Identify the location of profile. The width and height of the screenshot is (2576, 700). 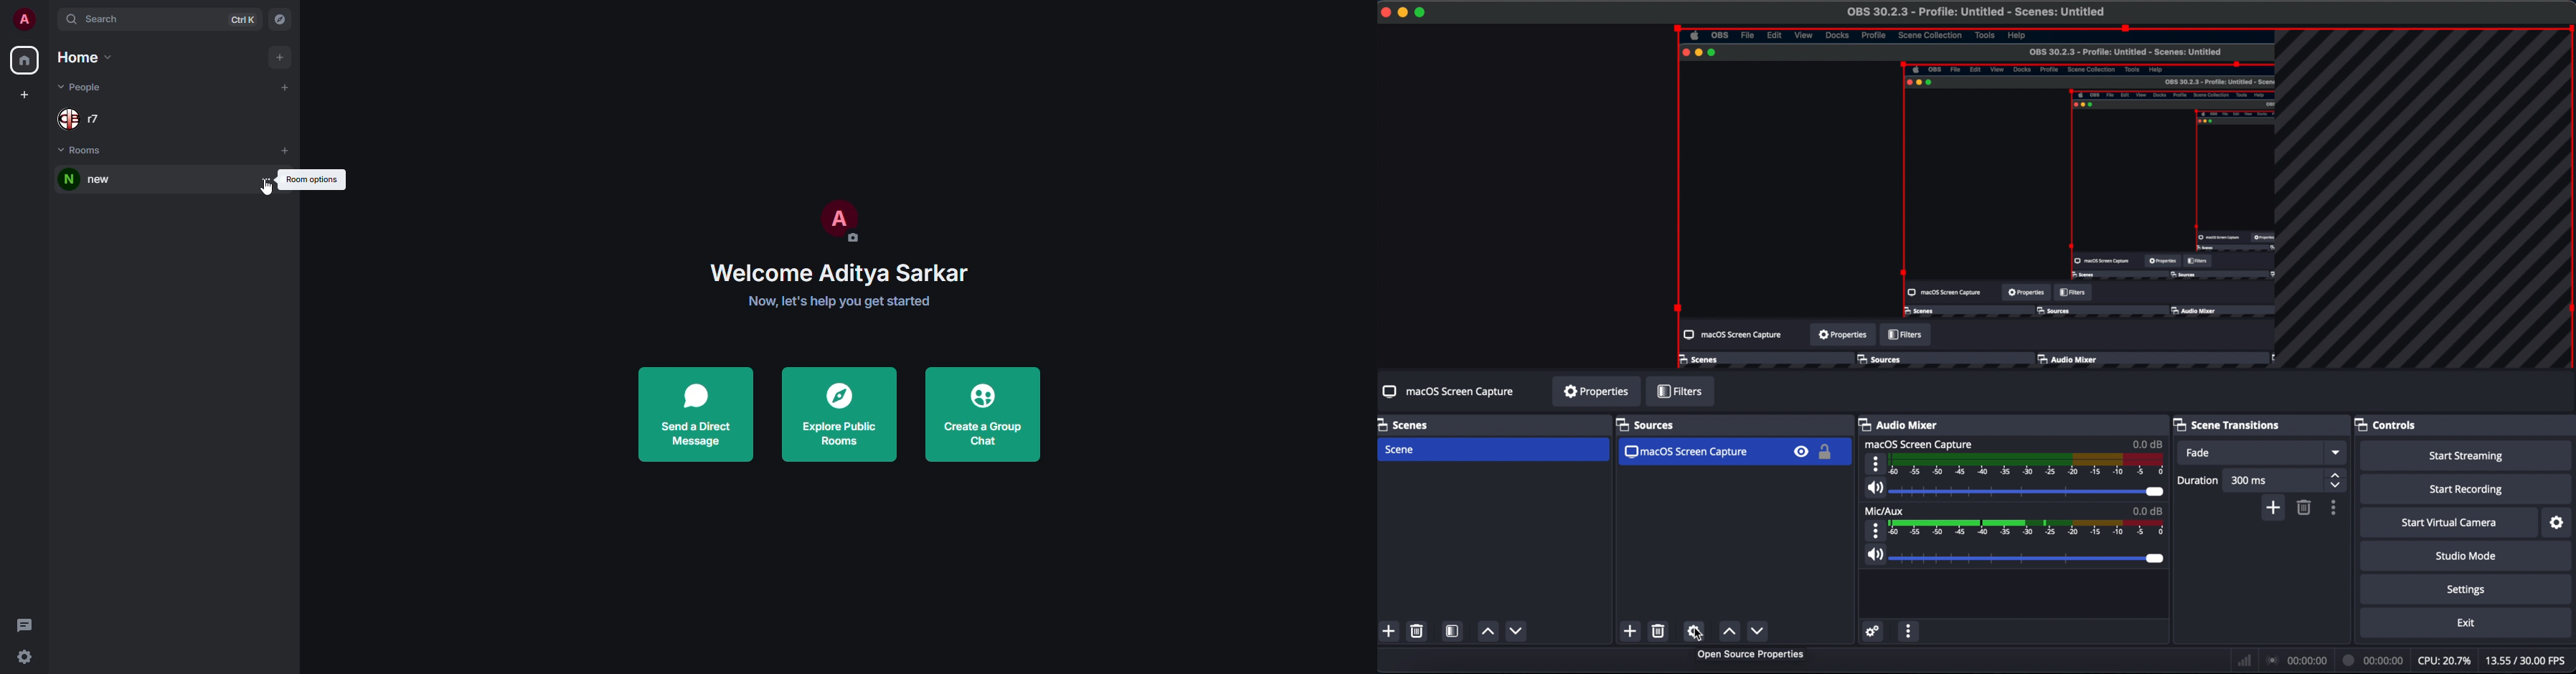
(24, 19).